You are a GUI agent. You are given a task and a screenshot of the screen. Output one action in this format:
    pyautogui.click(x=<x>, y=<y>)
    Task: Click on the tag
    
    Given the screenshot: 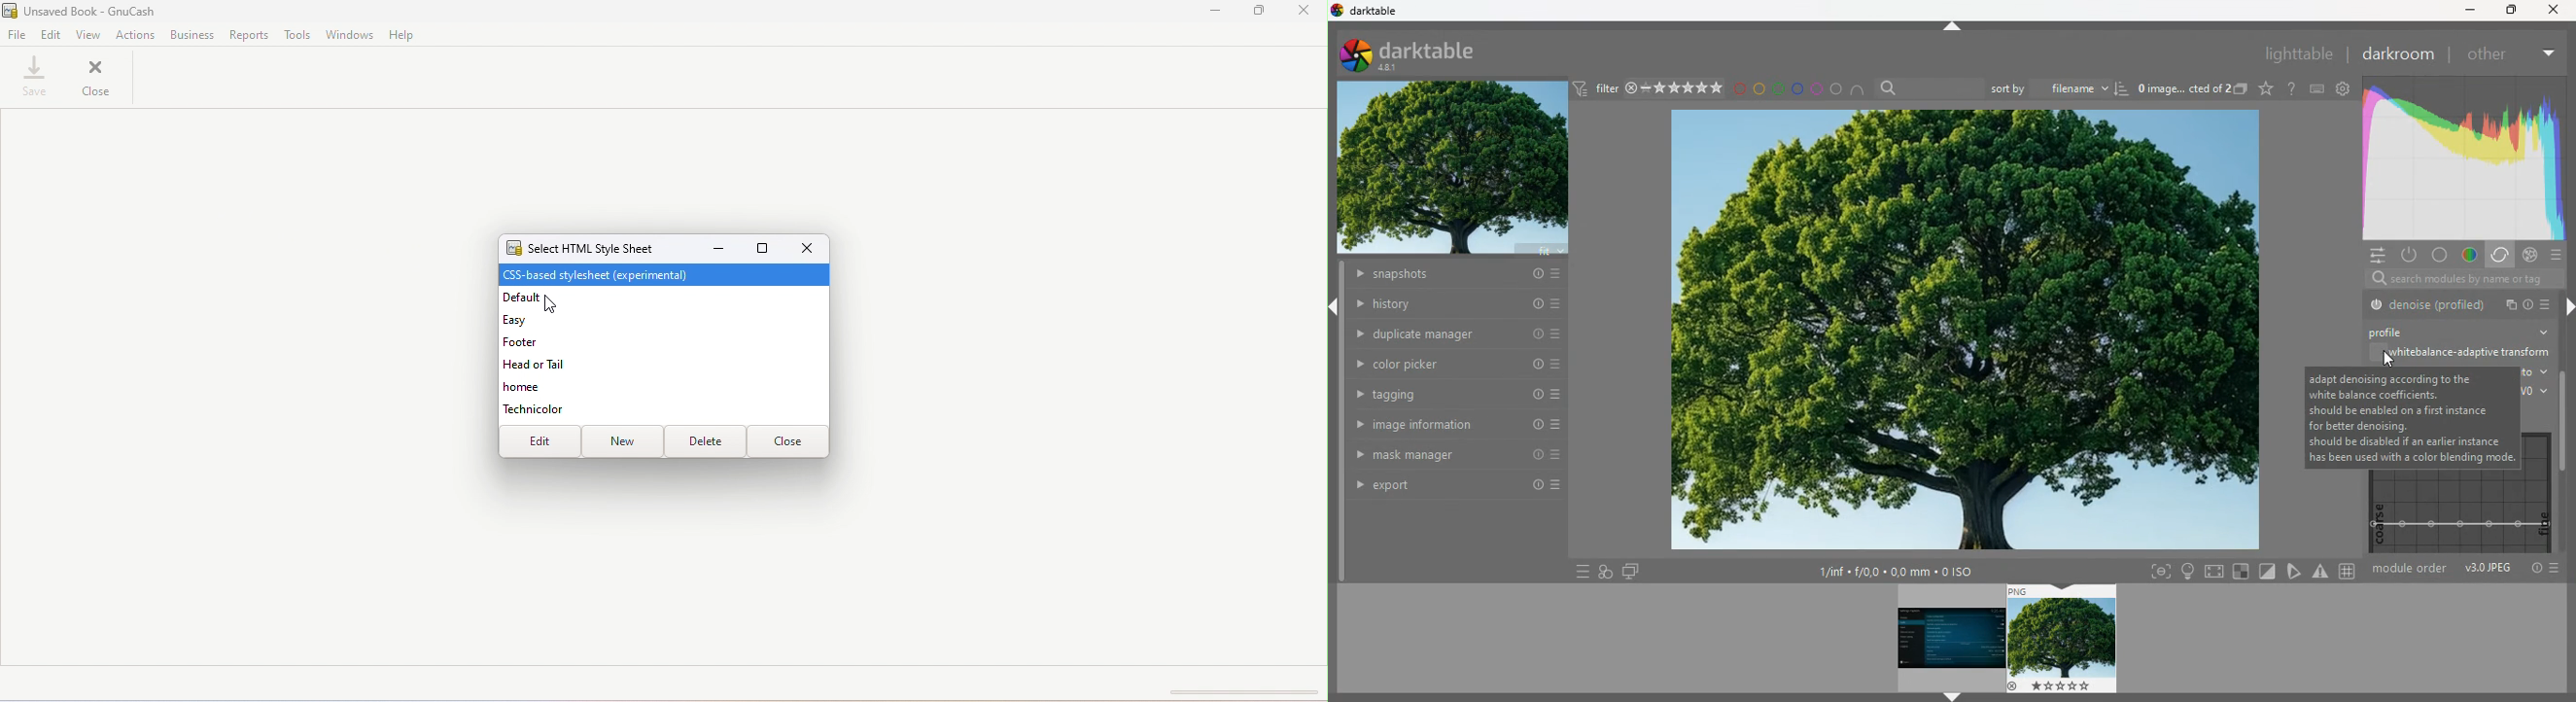 What is the action you would take?
    pyautogui.click(x=2293, y=570)
    